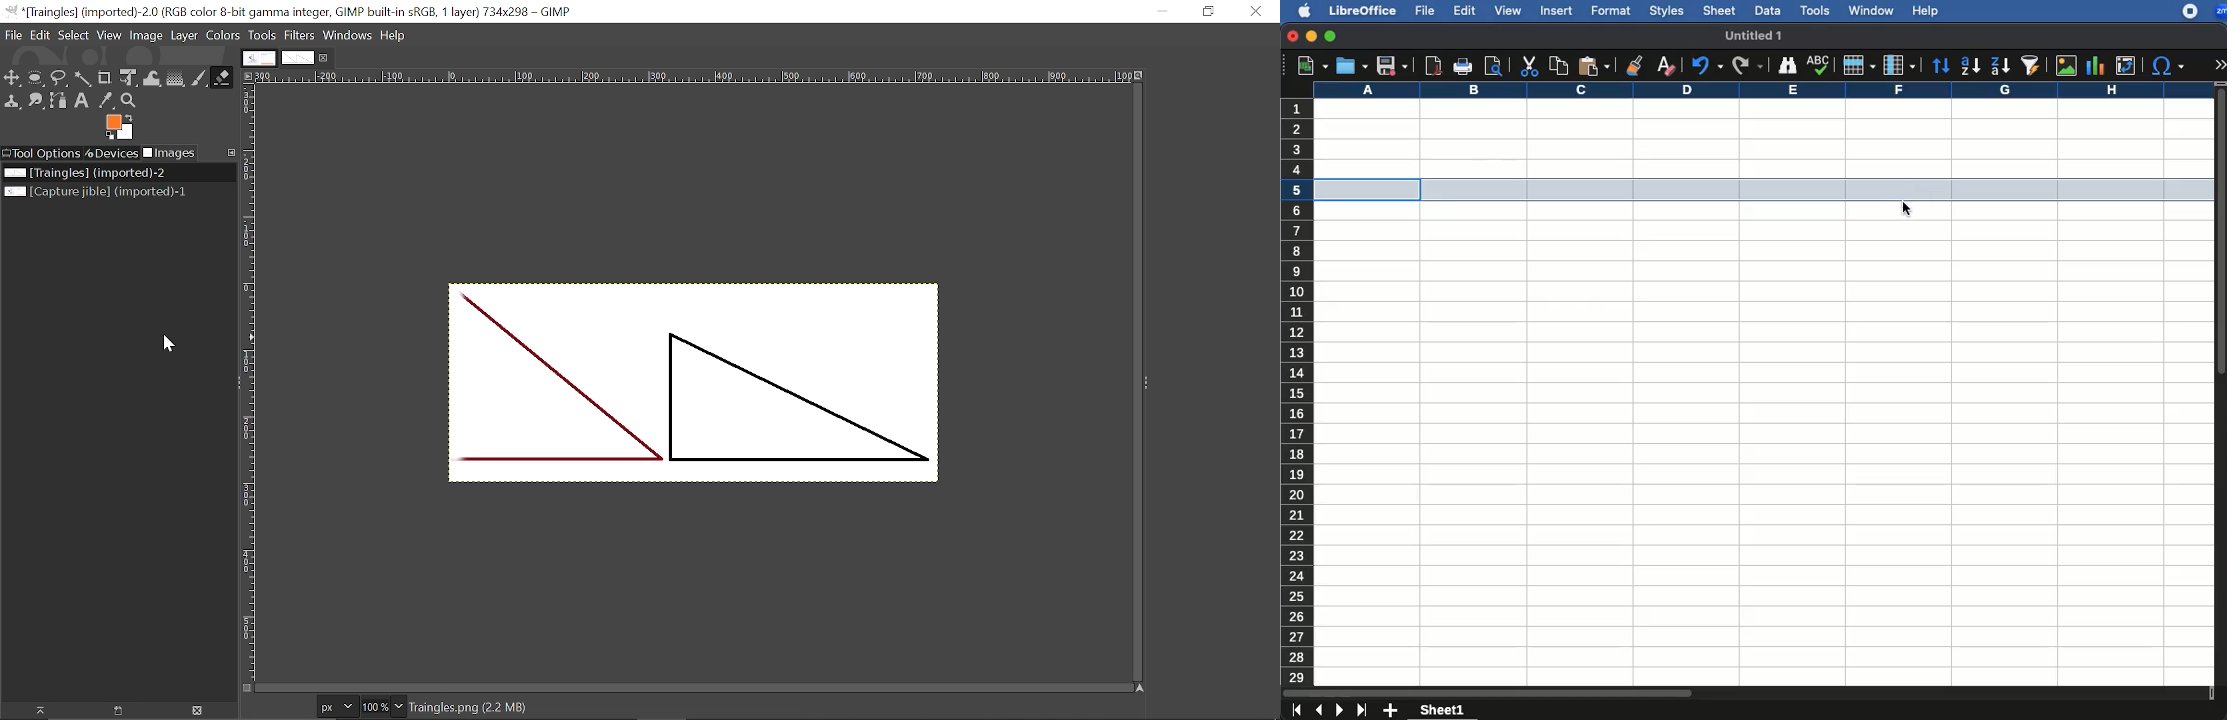  Describe the element at coordinates (1310, 36) in the screenshot. I see `minimize` at that location.